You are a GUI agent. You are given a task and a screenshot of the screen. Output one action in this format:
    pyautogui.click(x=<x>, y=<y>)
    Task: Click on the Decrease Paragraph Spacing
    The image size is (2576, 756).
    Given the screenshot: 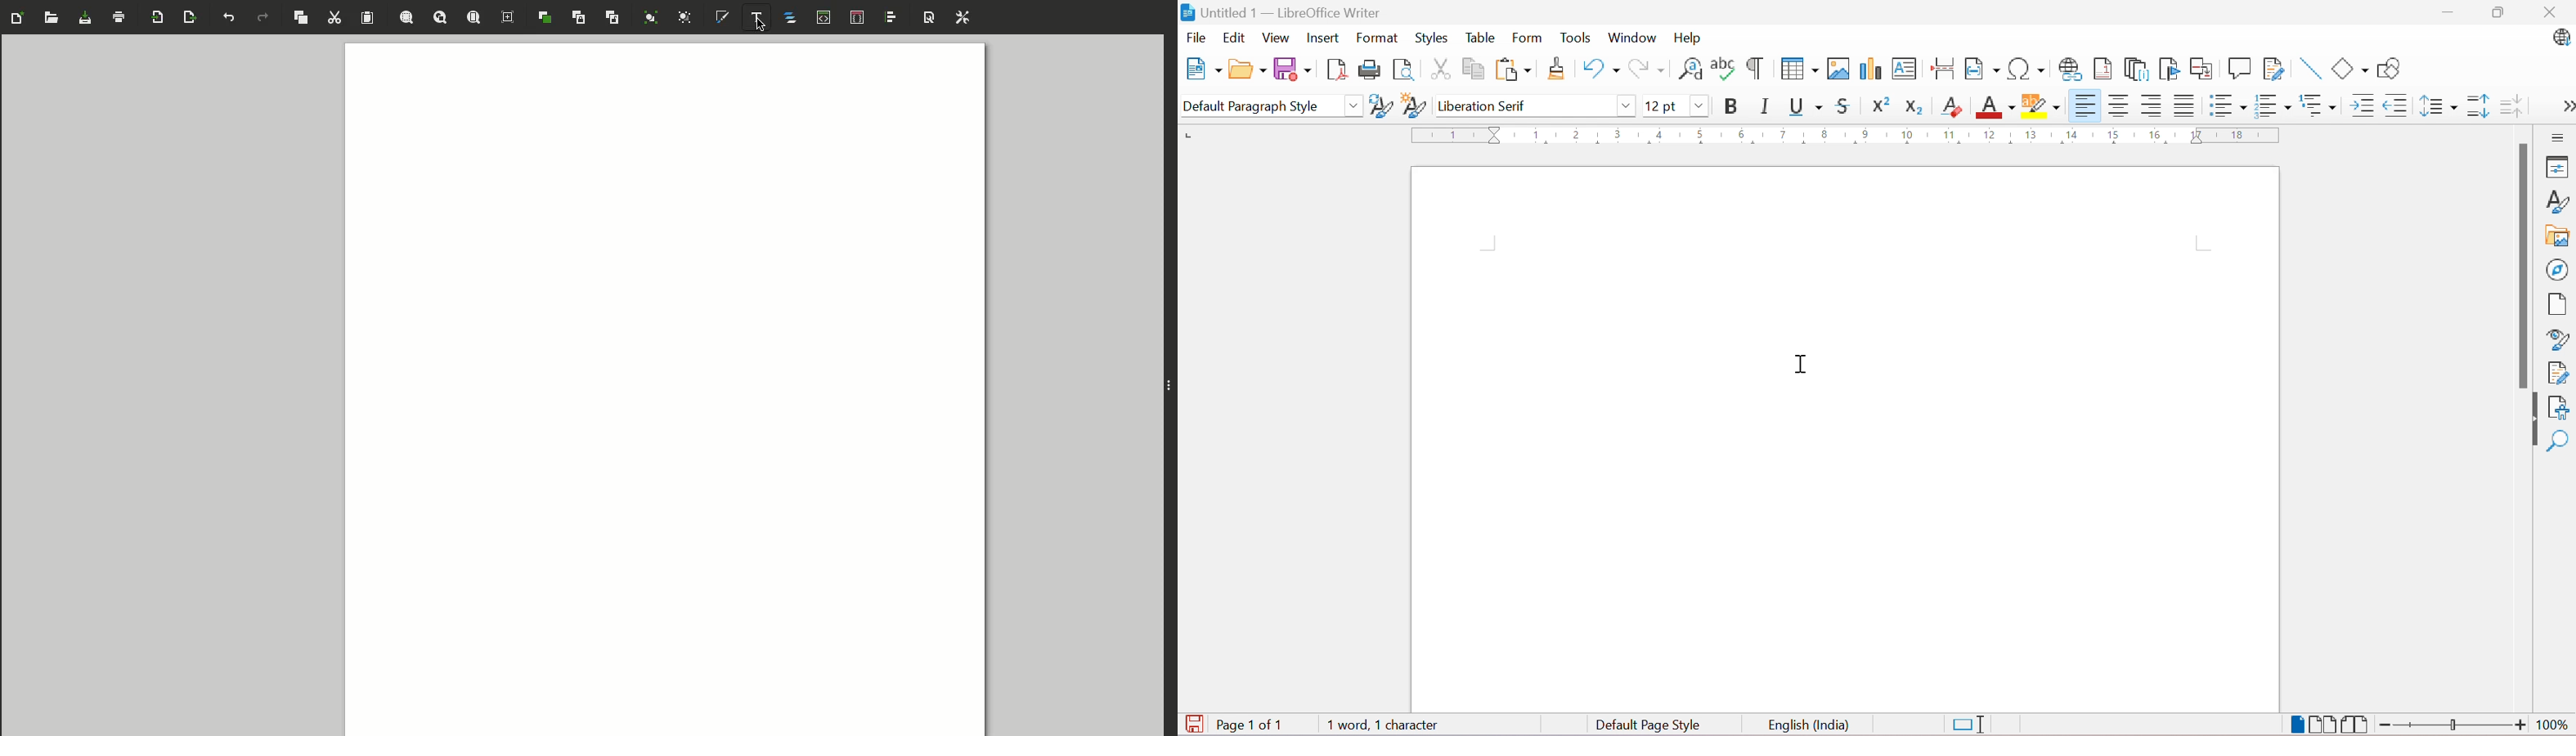 What is the action you would take?
    pyautogui.click(x=2513, y=103)
    